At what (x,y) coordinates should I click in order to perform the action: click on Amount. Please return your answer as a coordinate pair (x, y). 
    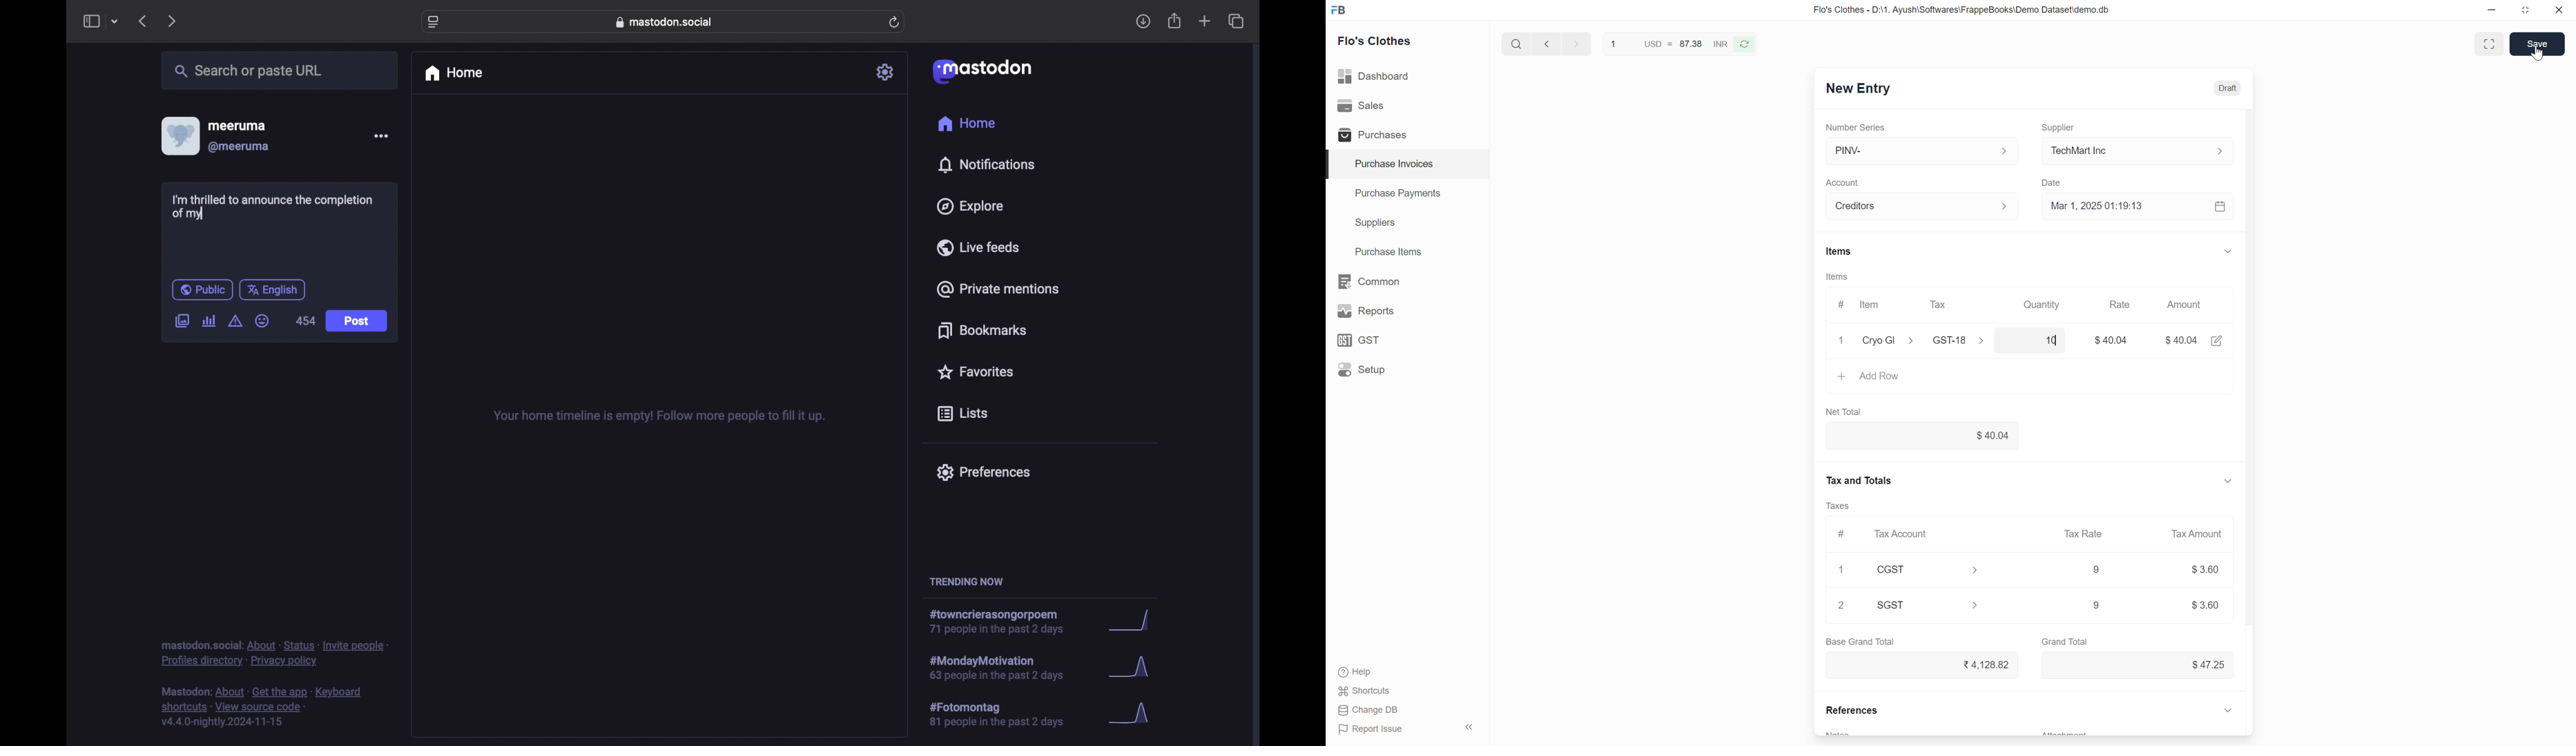
    Looking at the image, I should click on (2190, 307).